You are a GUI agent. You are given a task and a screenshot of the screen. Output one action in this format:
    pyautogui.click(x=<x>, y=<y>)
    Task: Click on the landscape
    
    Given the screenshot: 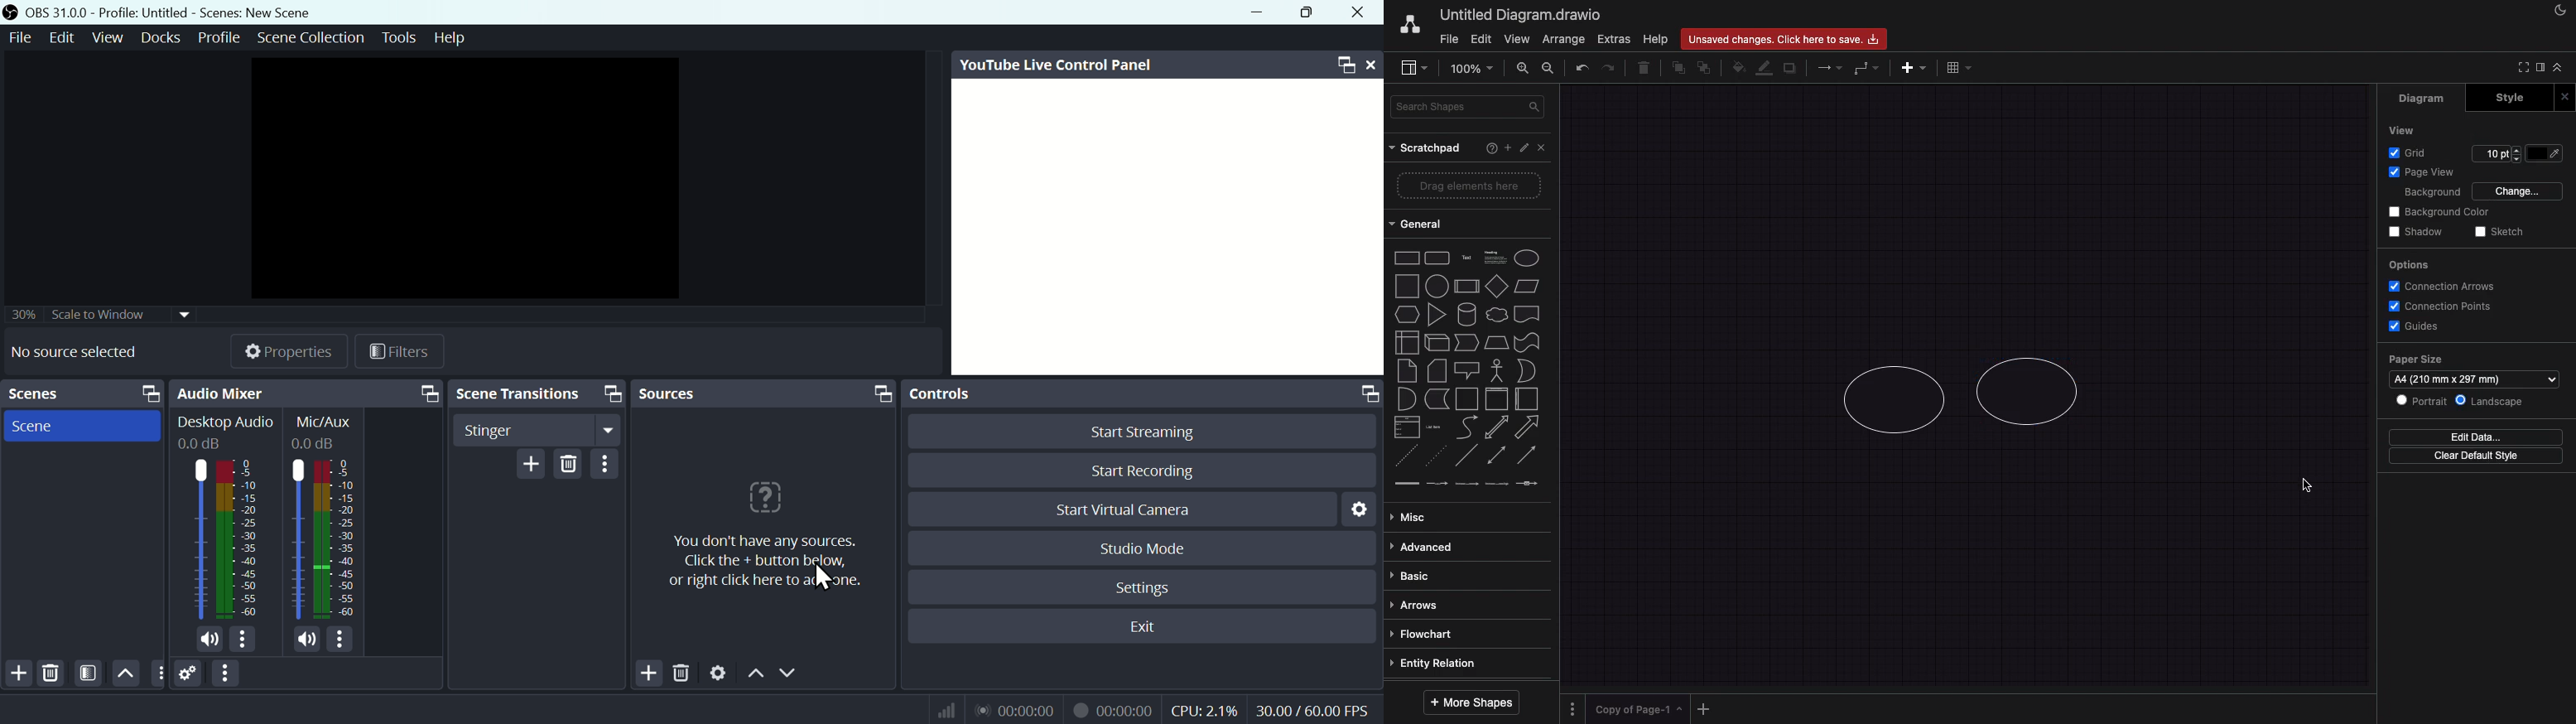 What is the action you would take?
    pyautogui.click(x=2492, y=402)
    